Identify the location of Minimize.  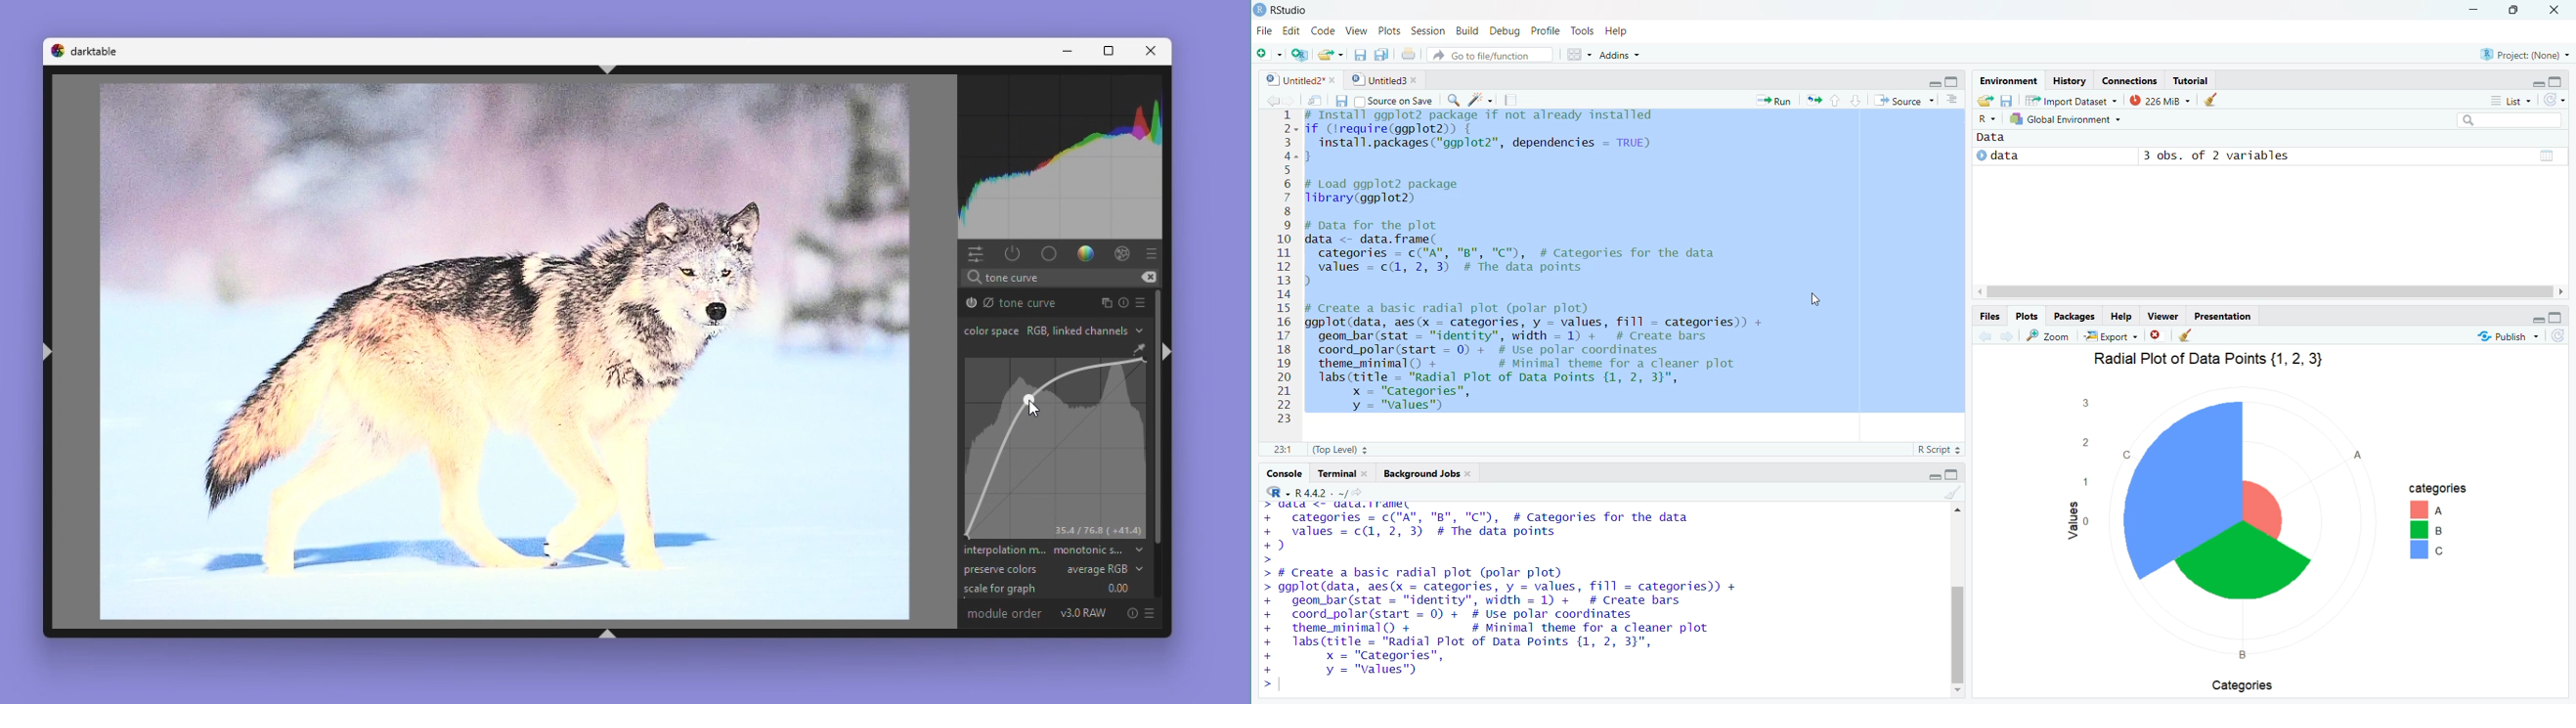
(2538, 84).